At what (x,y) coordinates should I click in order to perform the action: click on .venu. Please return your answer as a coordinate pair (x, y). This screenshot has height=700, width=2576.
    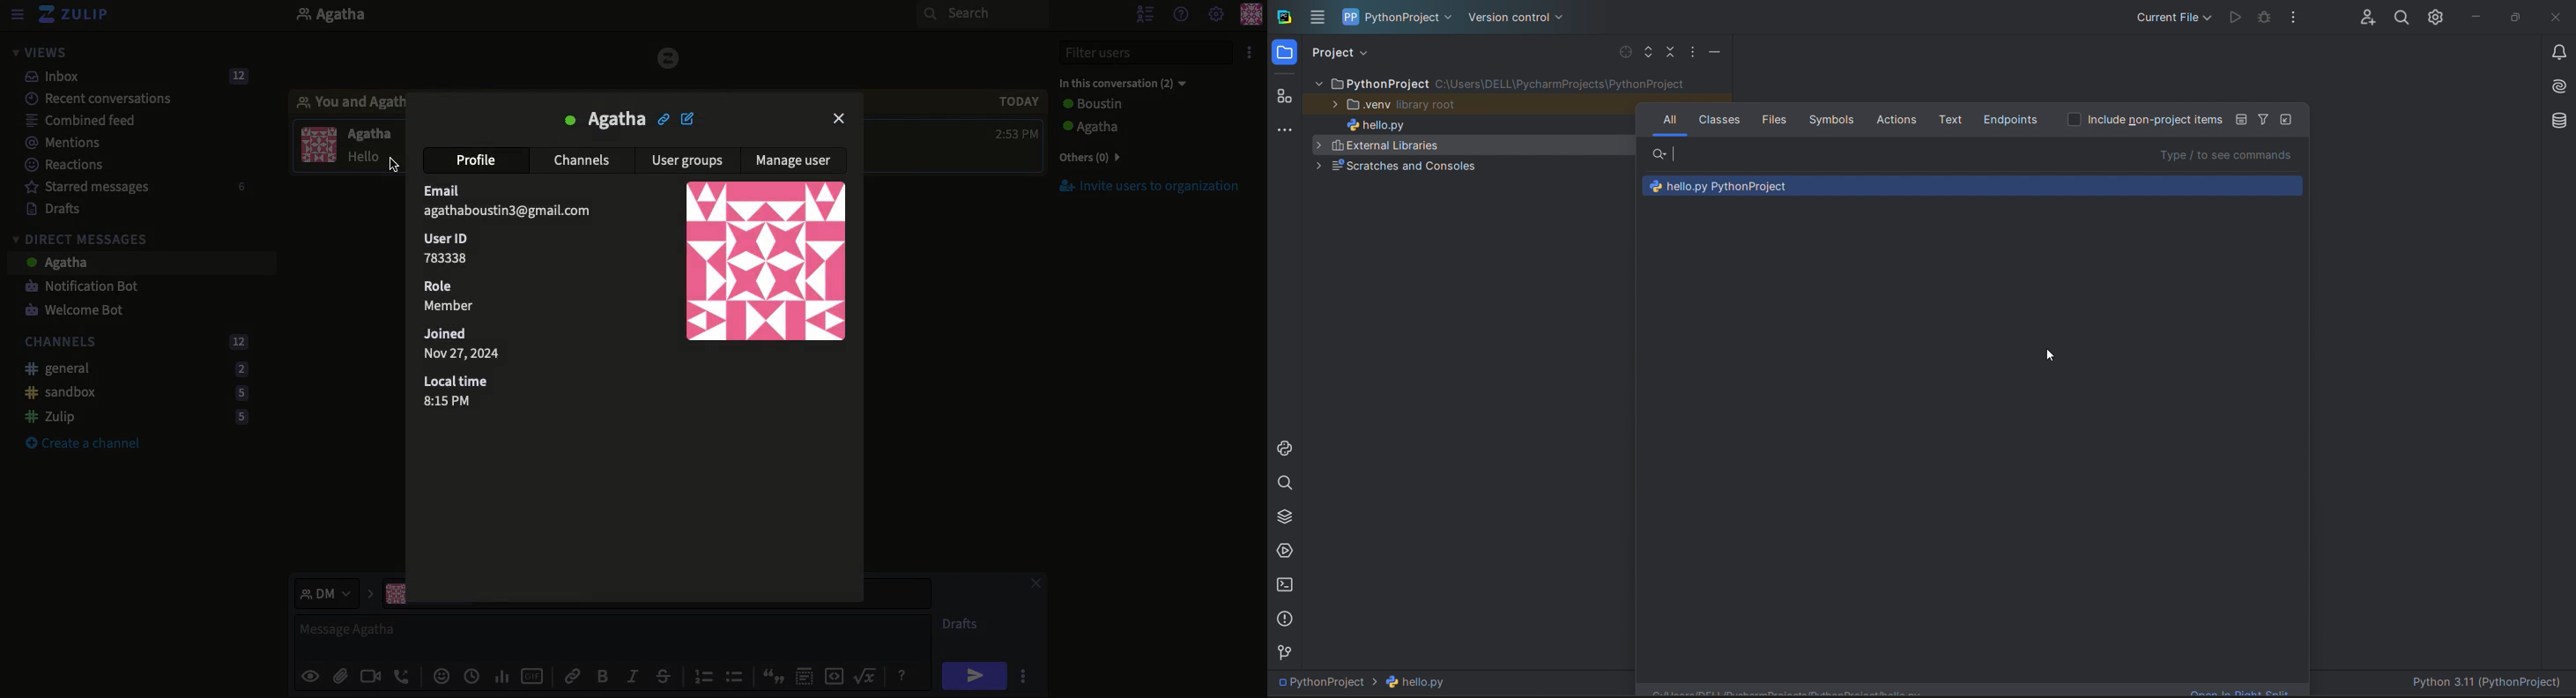
    Looking at the image, I should click on (1472, 104).